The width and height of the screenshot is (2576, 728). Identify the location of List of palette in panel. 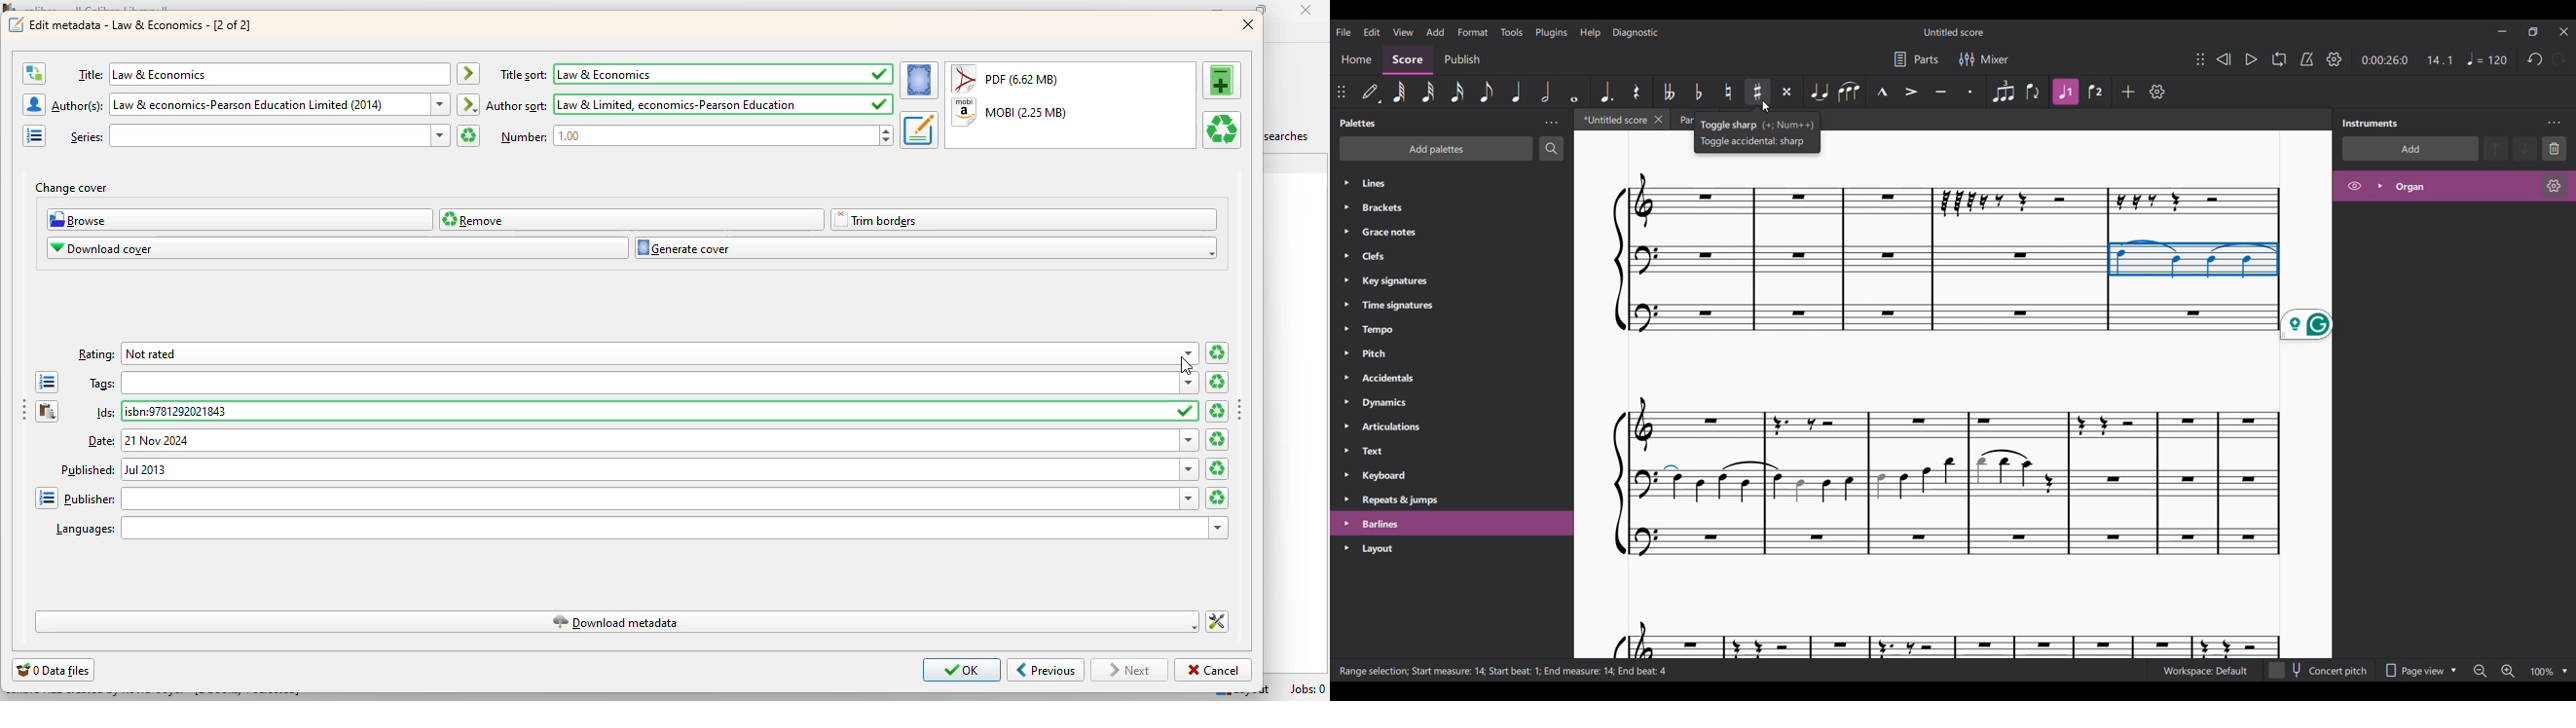
(1465, 340).